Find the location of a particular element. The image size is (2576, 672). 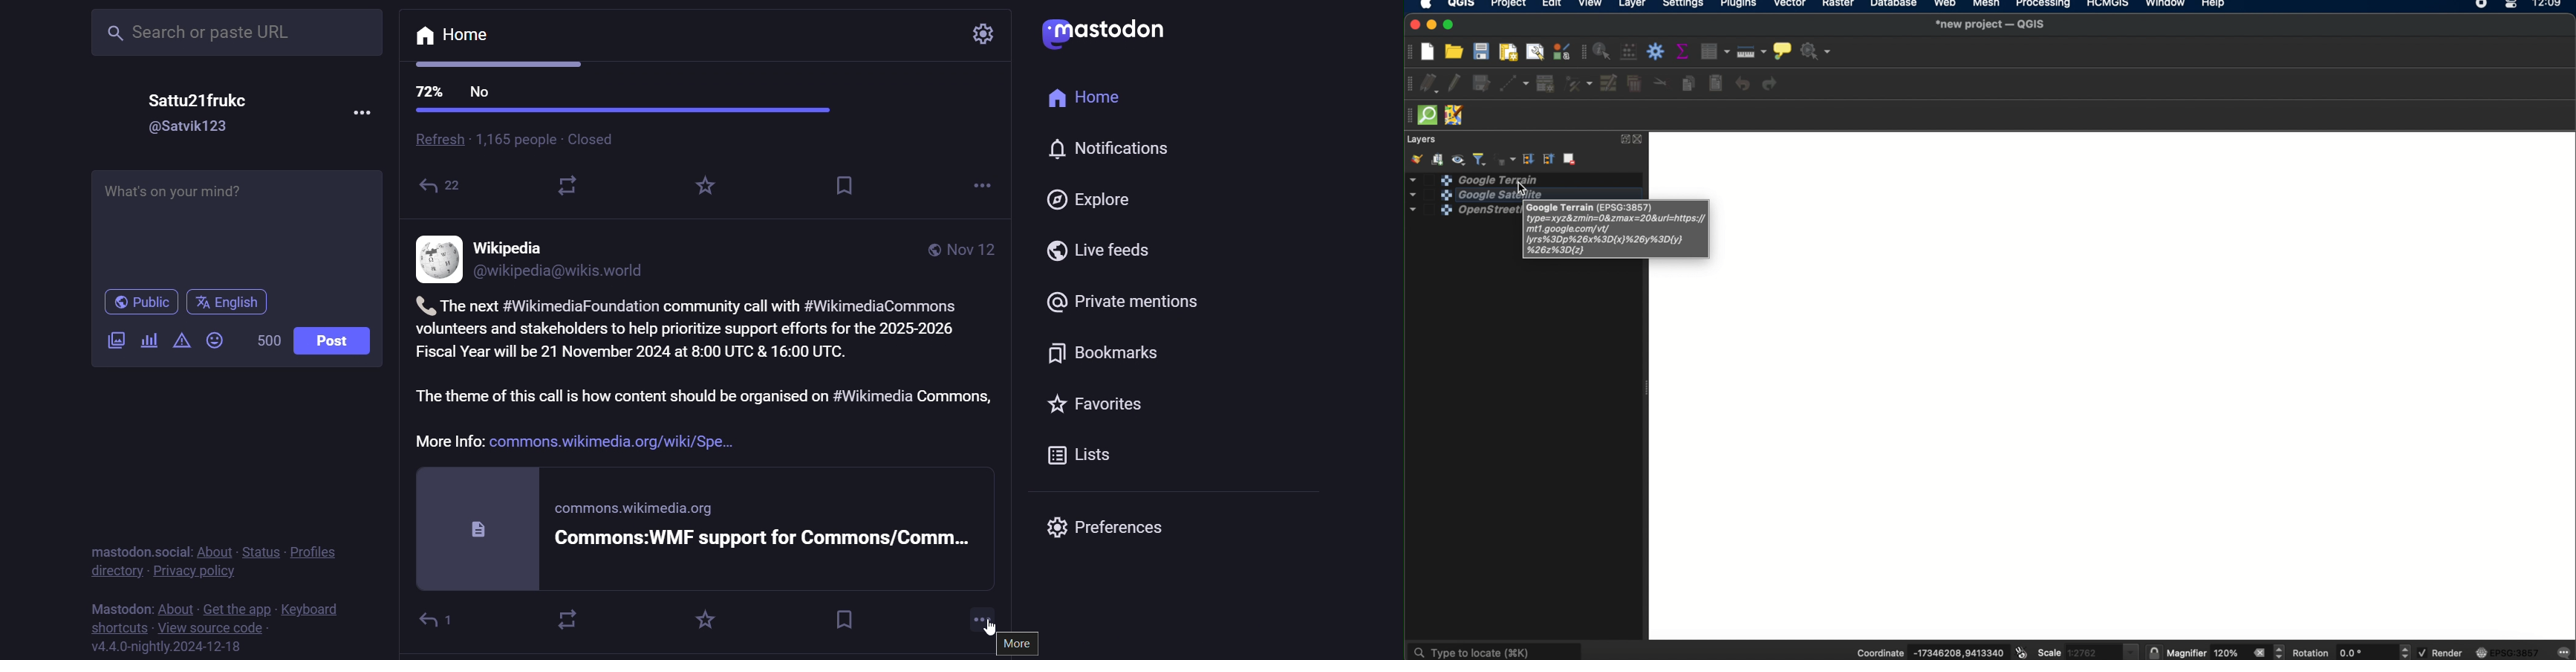

plugins is located at coordinates (1739, 5).